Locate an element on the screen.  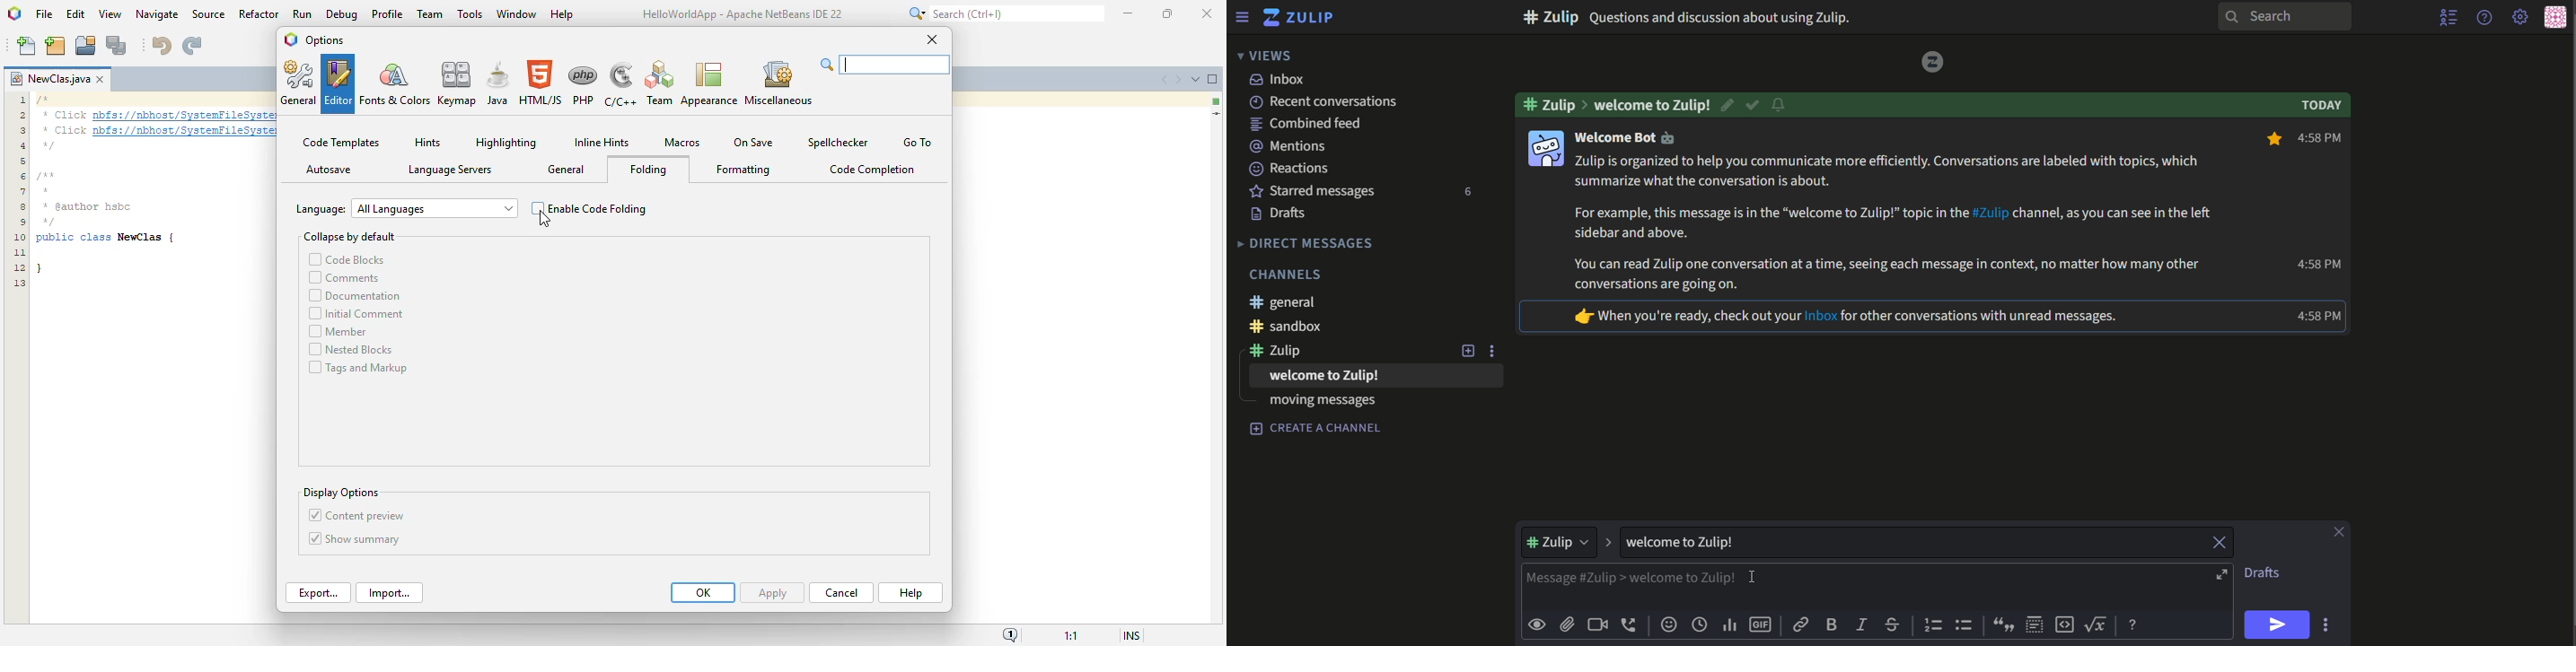
italic is located at coordinates (1862, 623).